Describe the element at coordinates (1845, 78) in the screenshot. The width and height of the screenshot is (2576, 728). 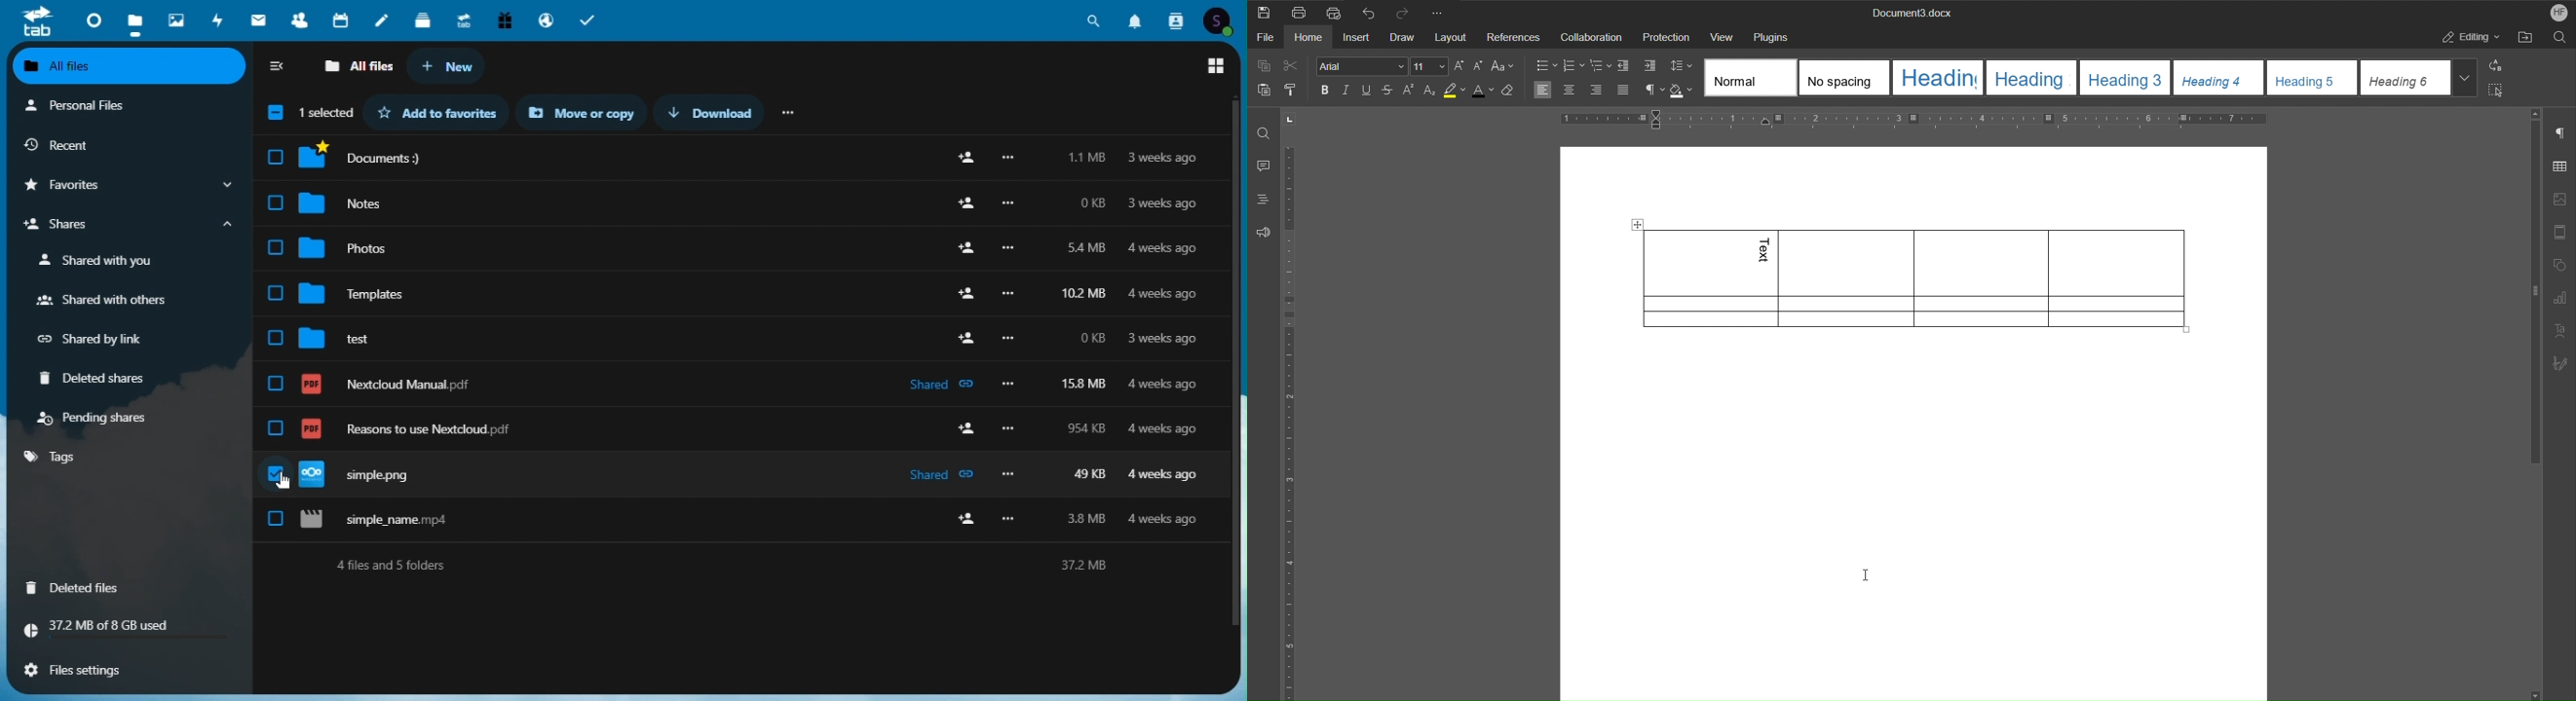
I see `No spacing` at that location.